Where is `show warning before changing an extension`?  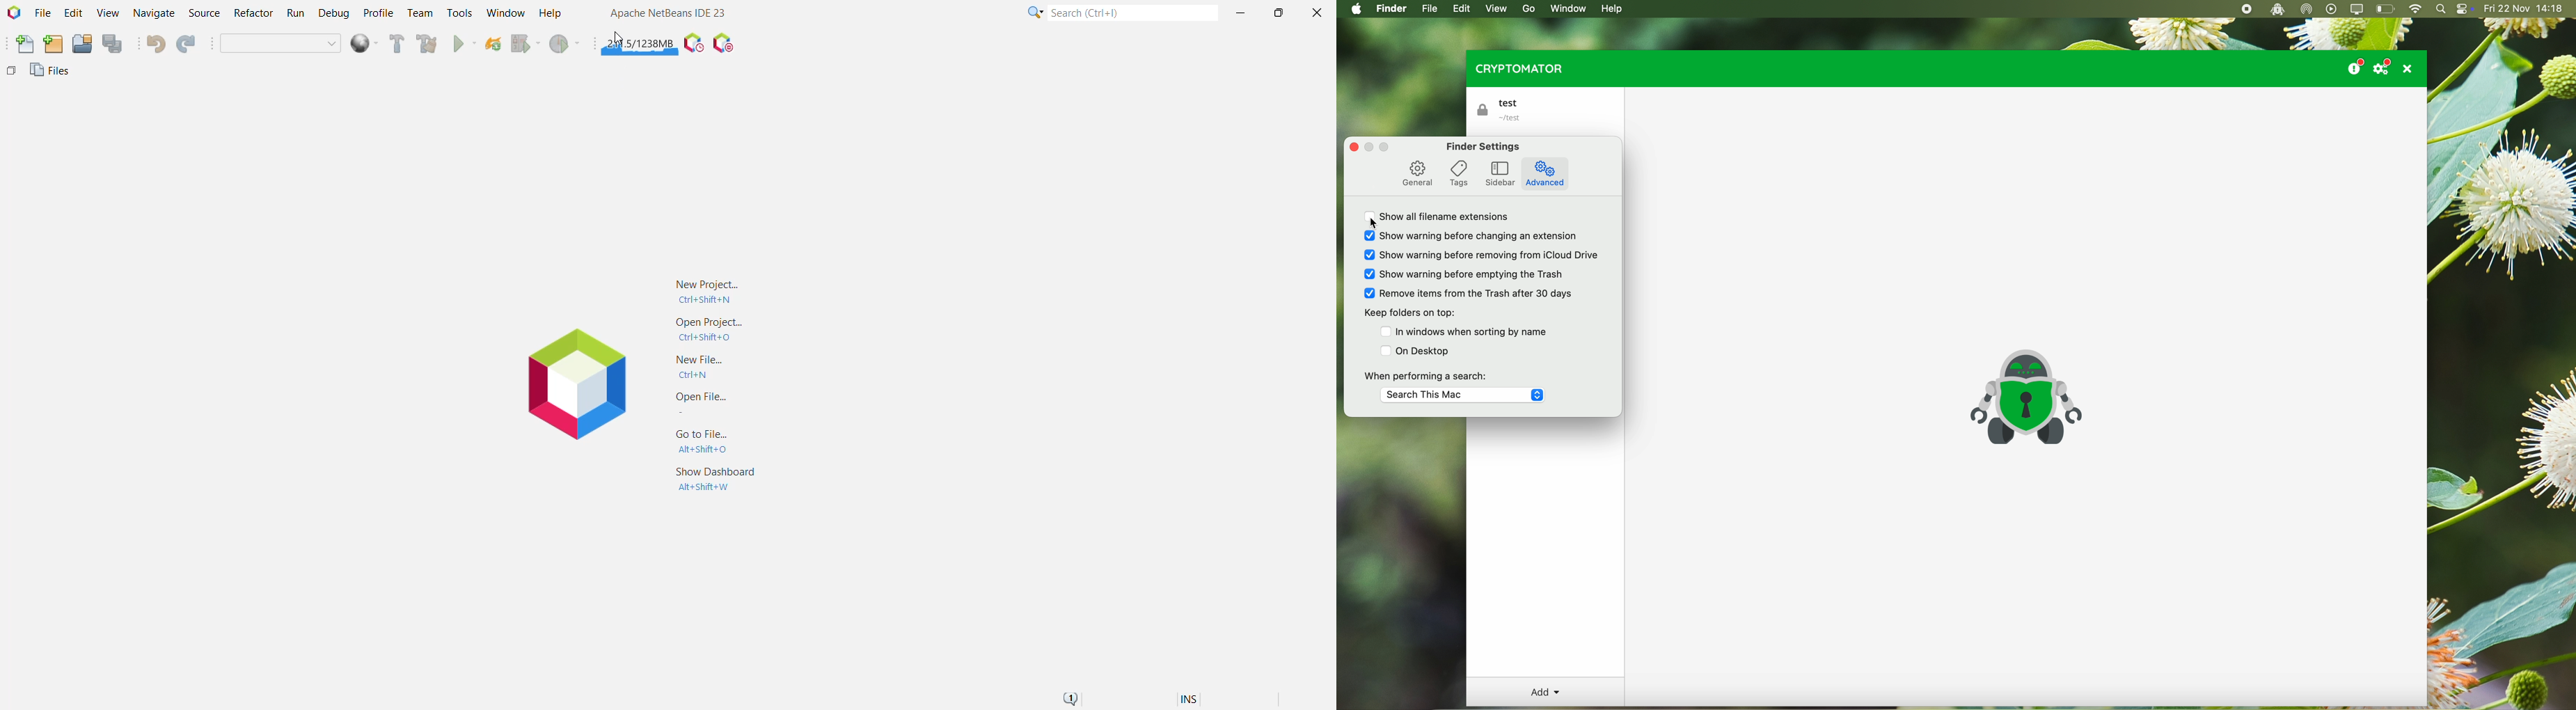 show warning before changing an extension is located at coordinates (1474, 237).